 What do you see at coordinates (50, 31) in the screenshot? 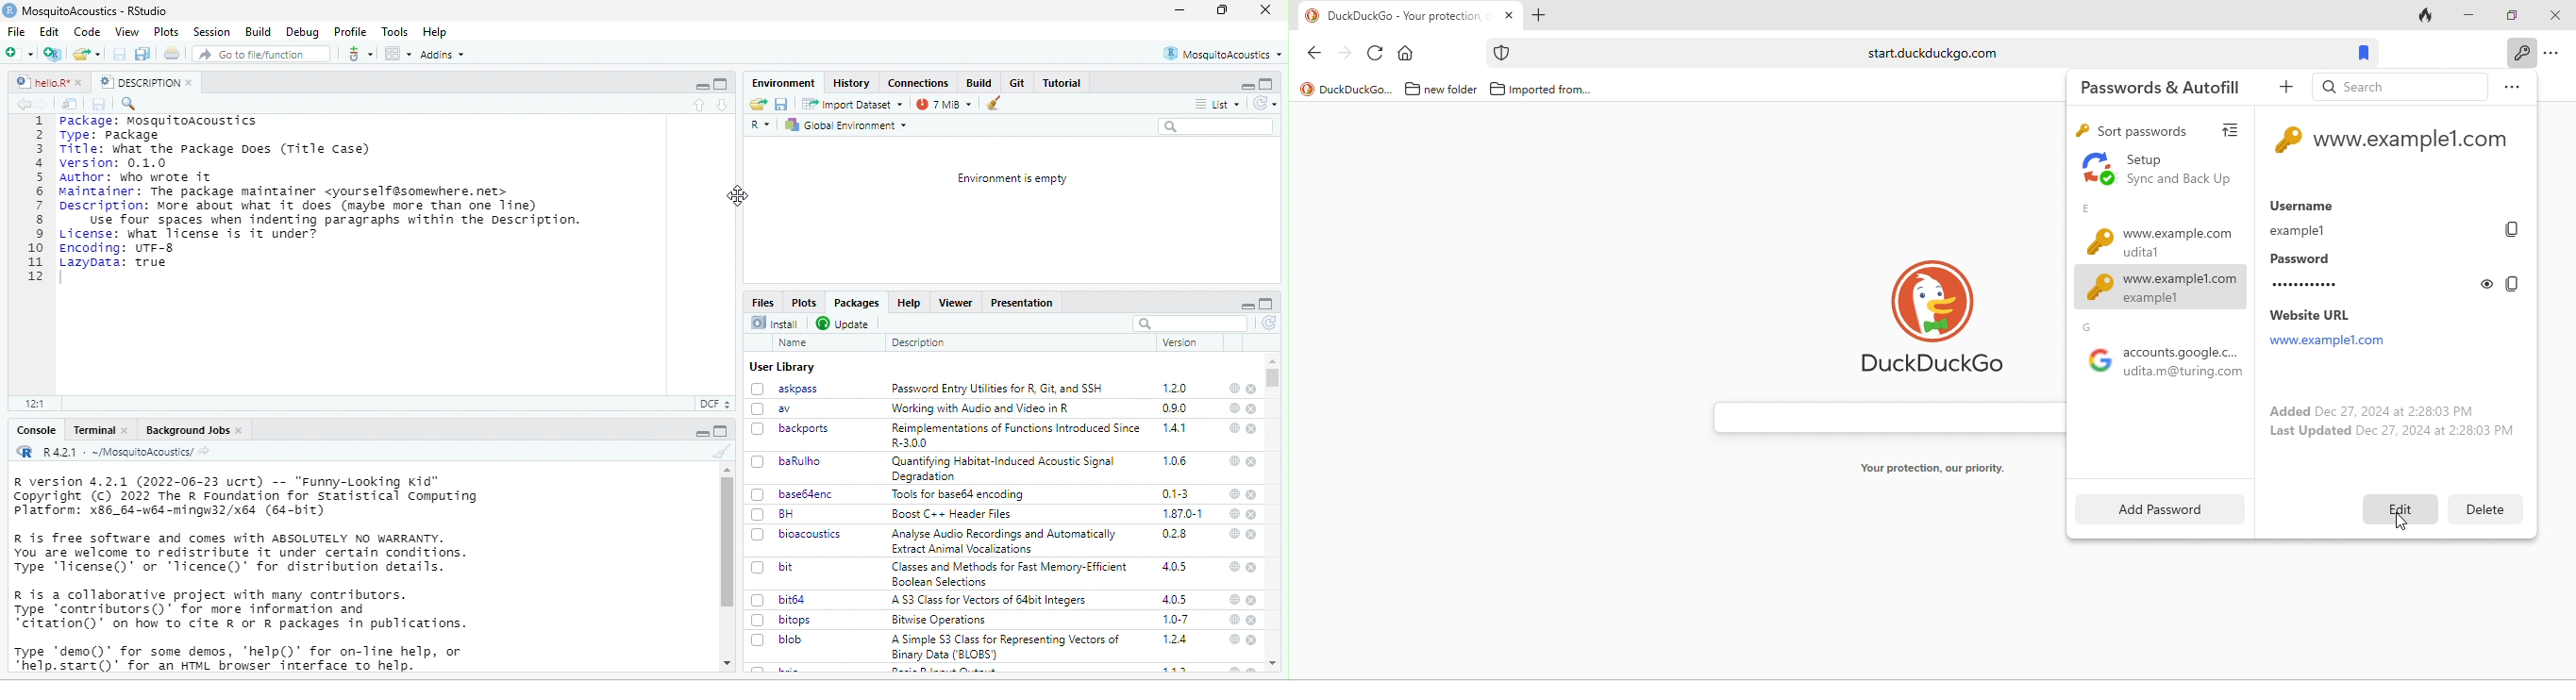
I see `Edit` at bounding box center [50, 31].